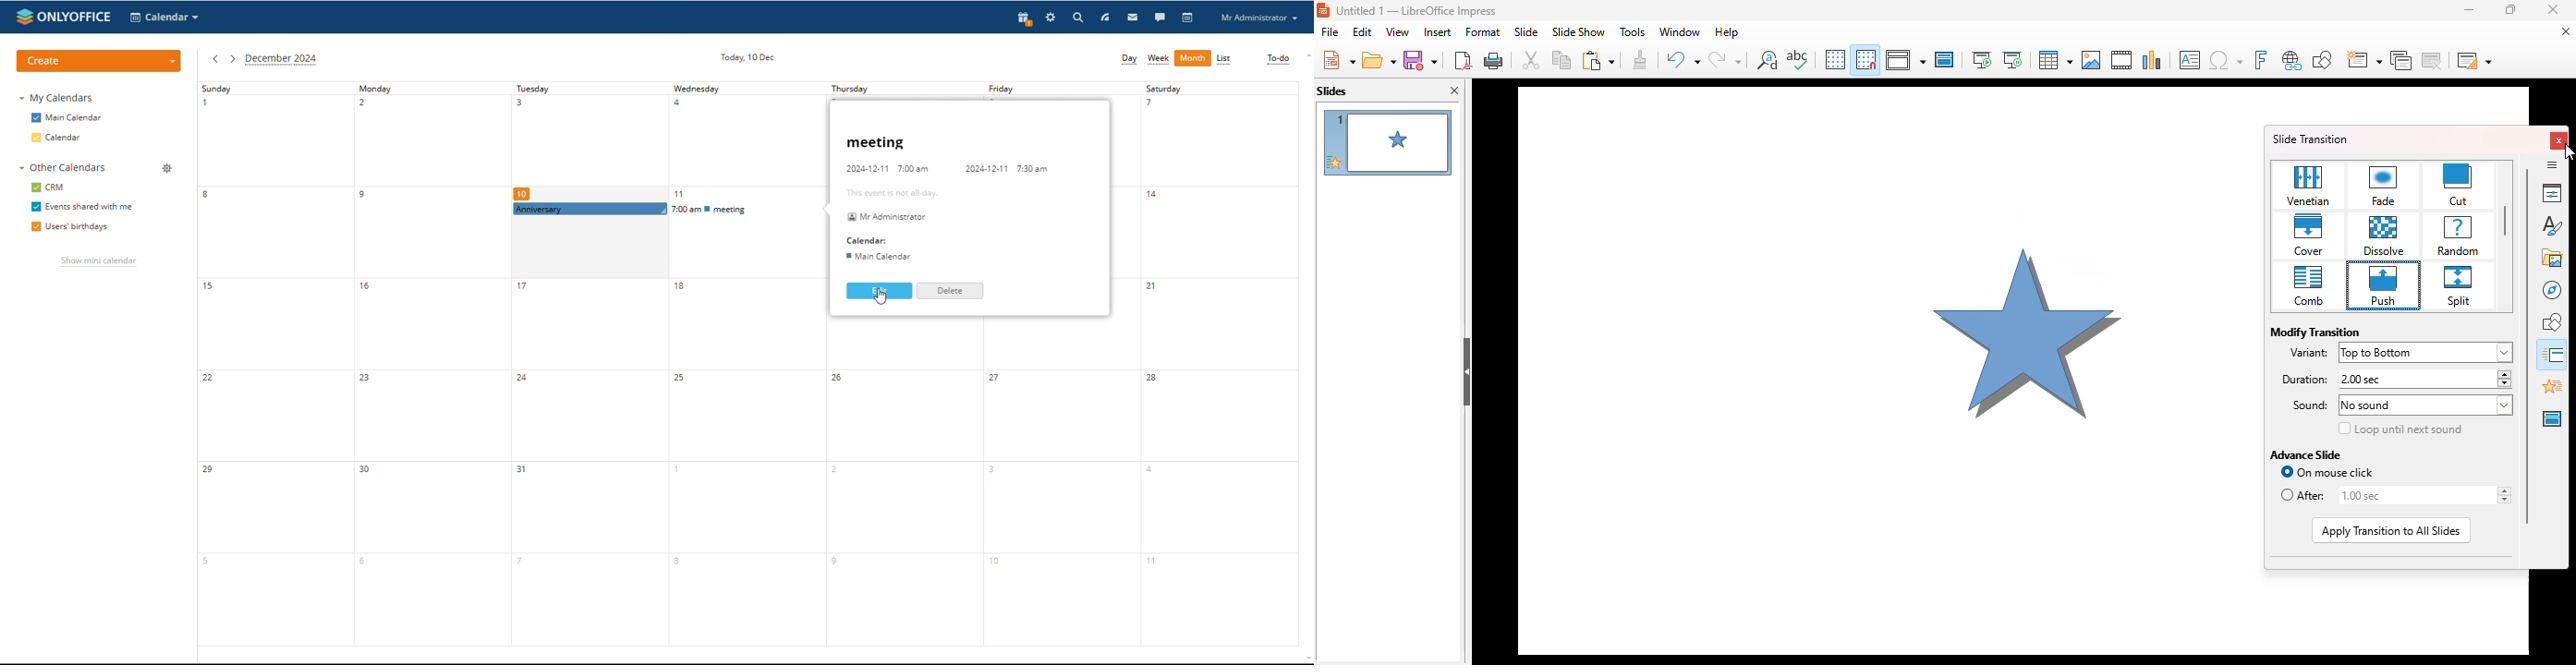 The image size is (2576, 672). I want to click on maximize, so click(2509, 9).